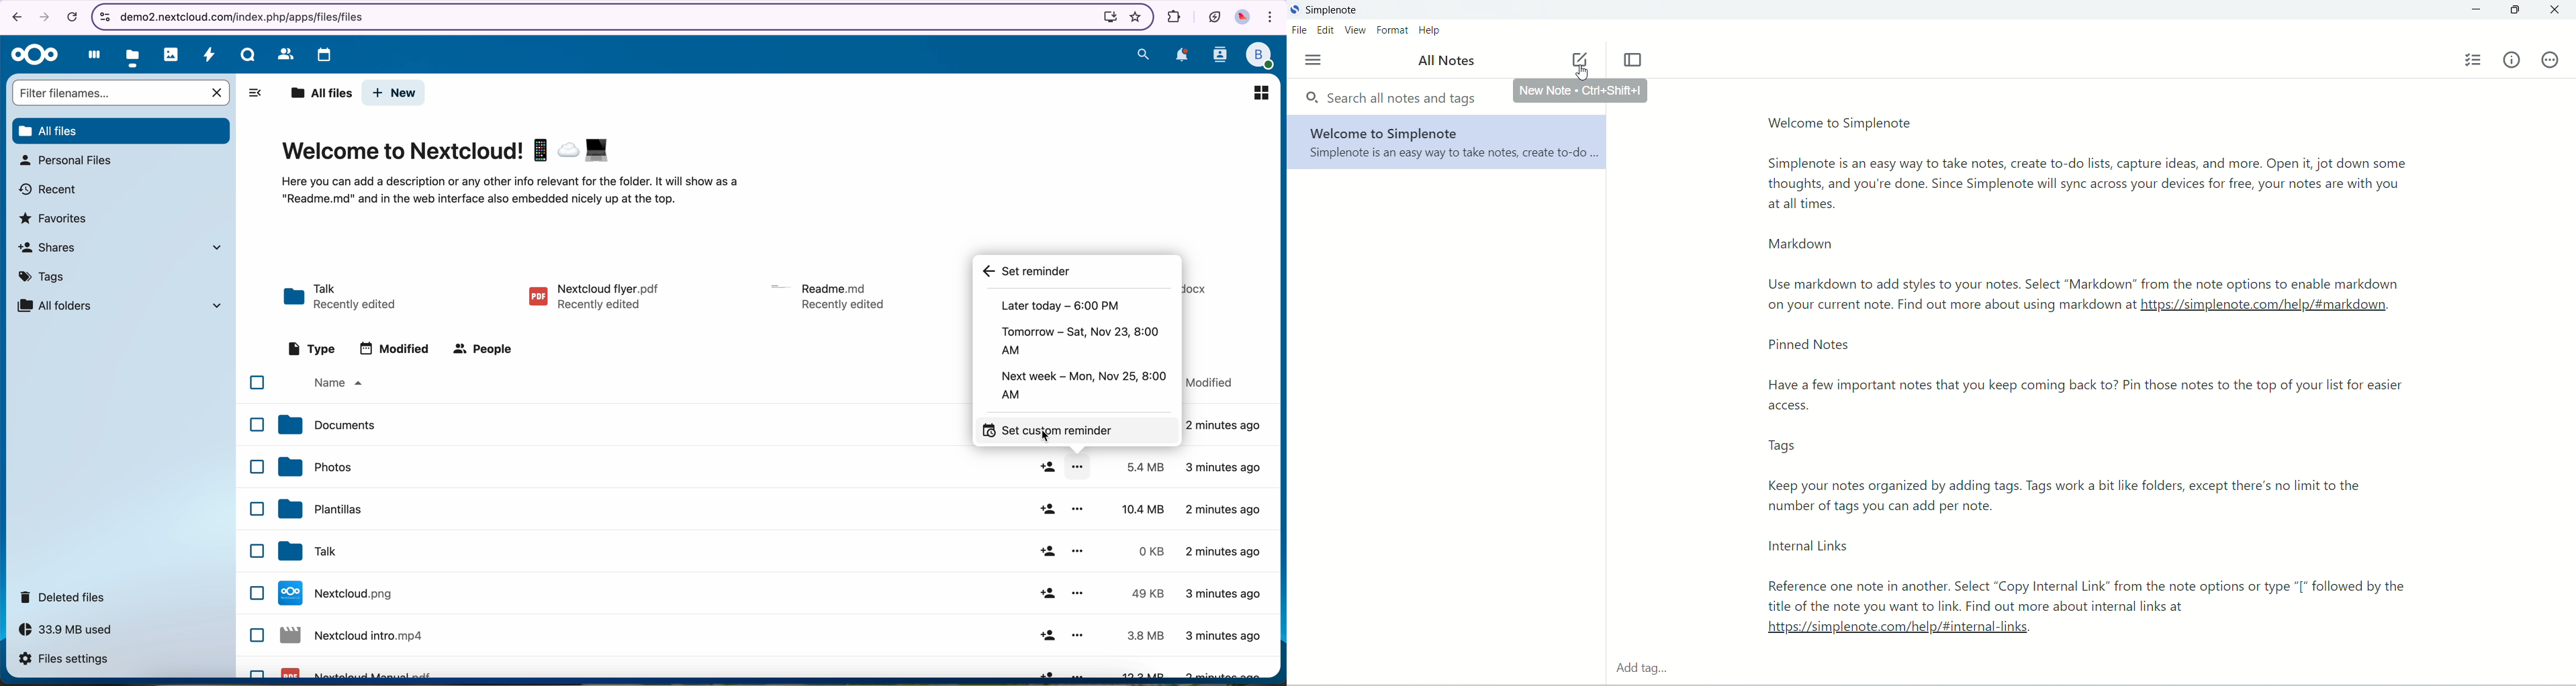 The image size is (2576, 700). Describe the element at coordinates (210, 54) in the screenshot. I see `activity` at that location.